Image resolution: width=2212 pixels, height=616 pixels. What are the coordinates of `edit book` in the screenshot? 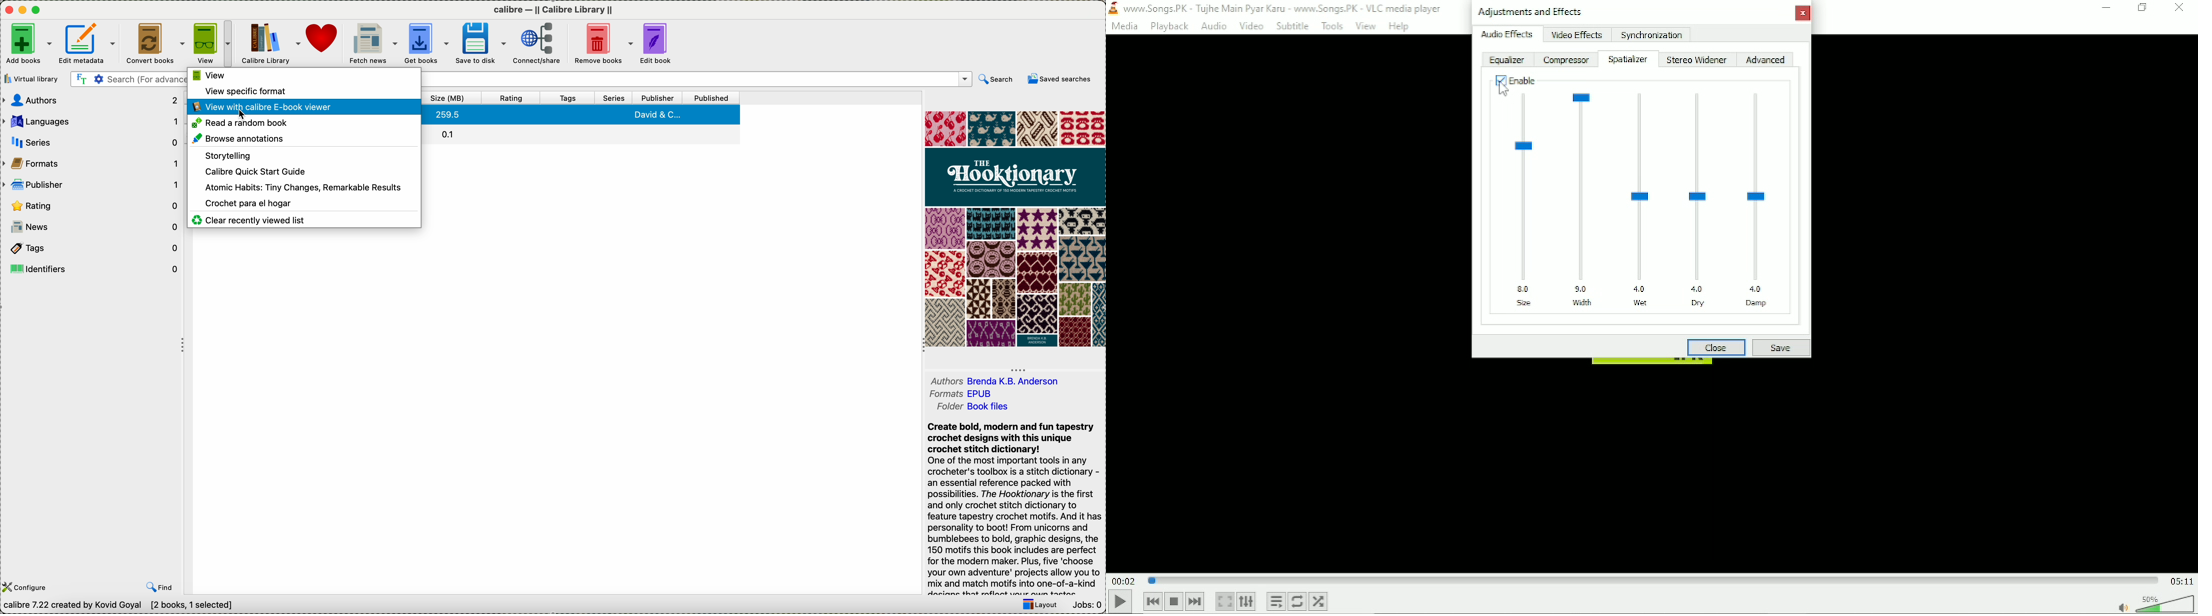 It's located at (657, 42).